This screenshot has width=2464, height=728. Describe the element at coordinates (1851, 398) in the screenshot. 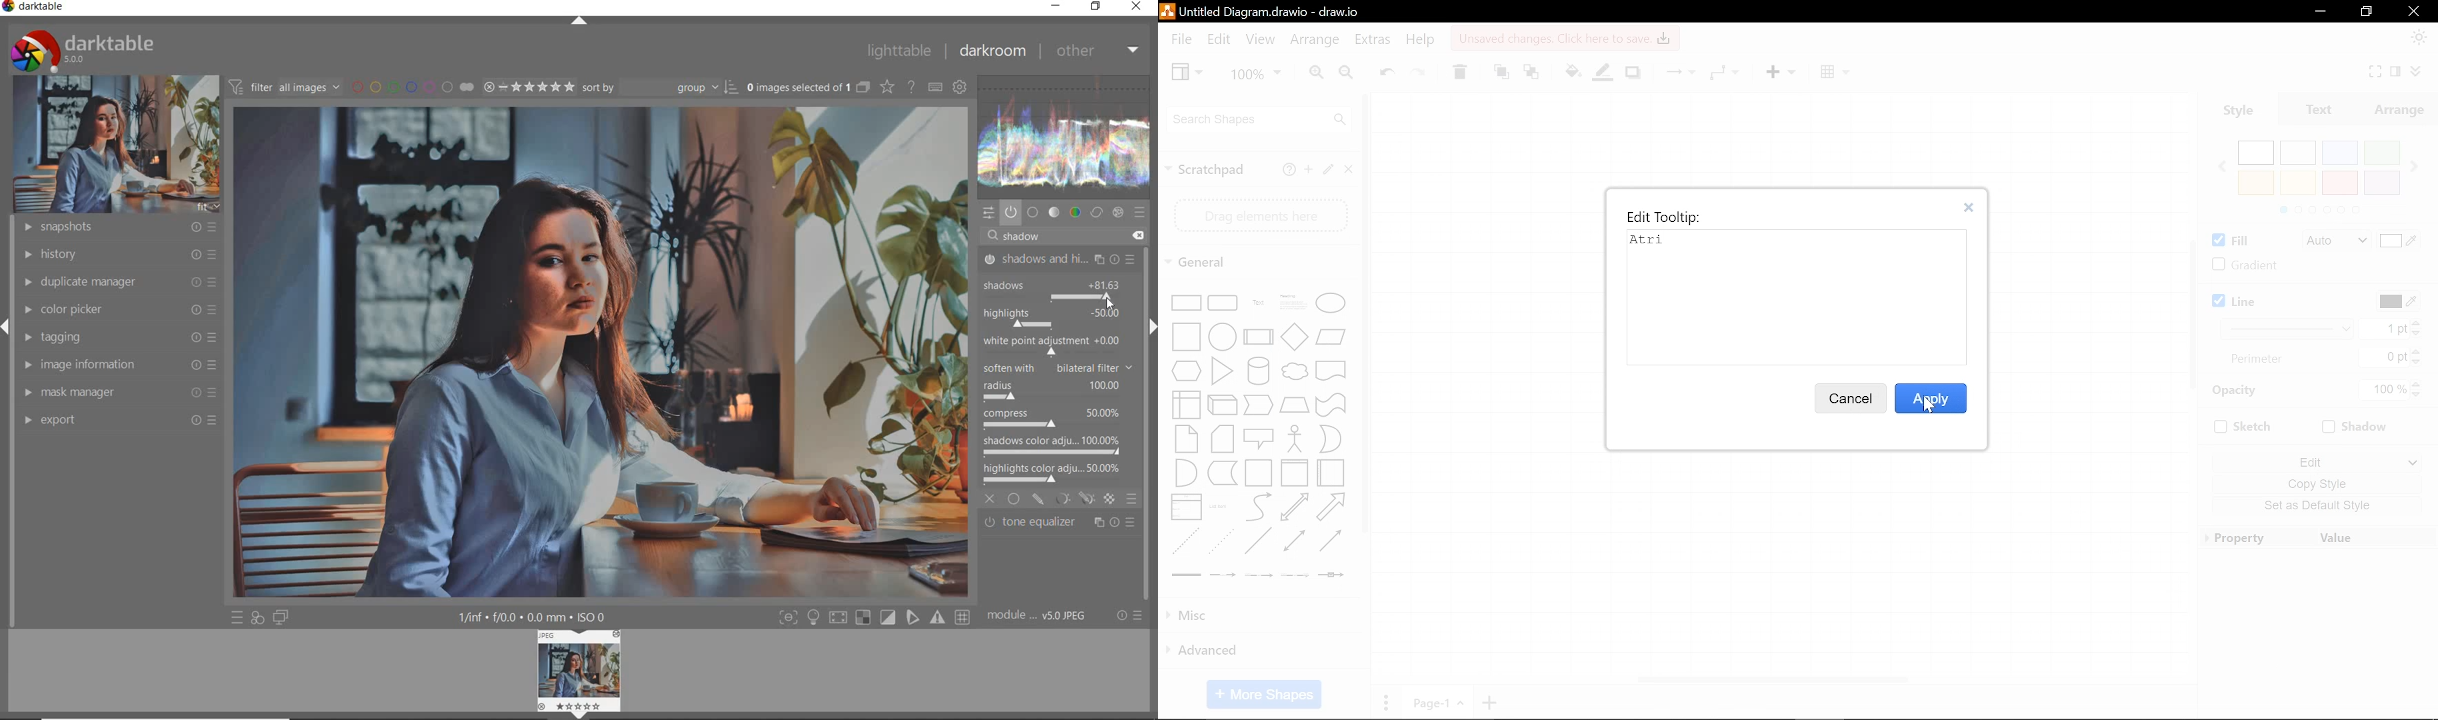

I see `Cancel` at that location.